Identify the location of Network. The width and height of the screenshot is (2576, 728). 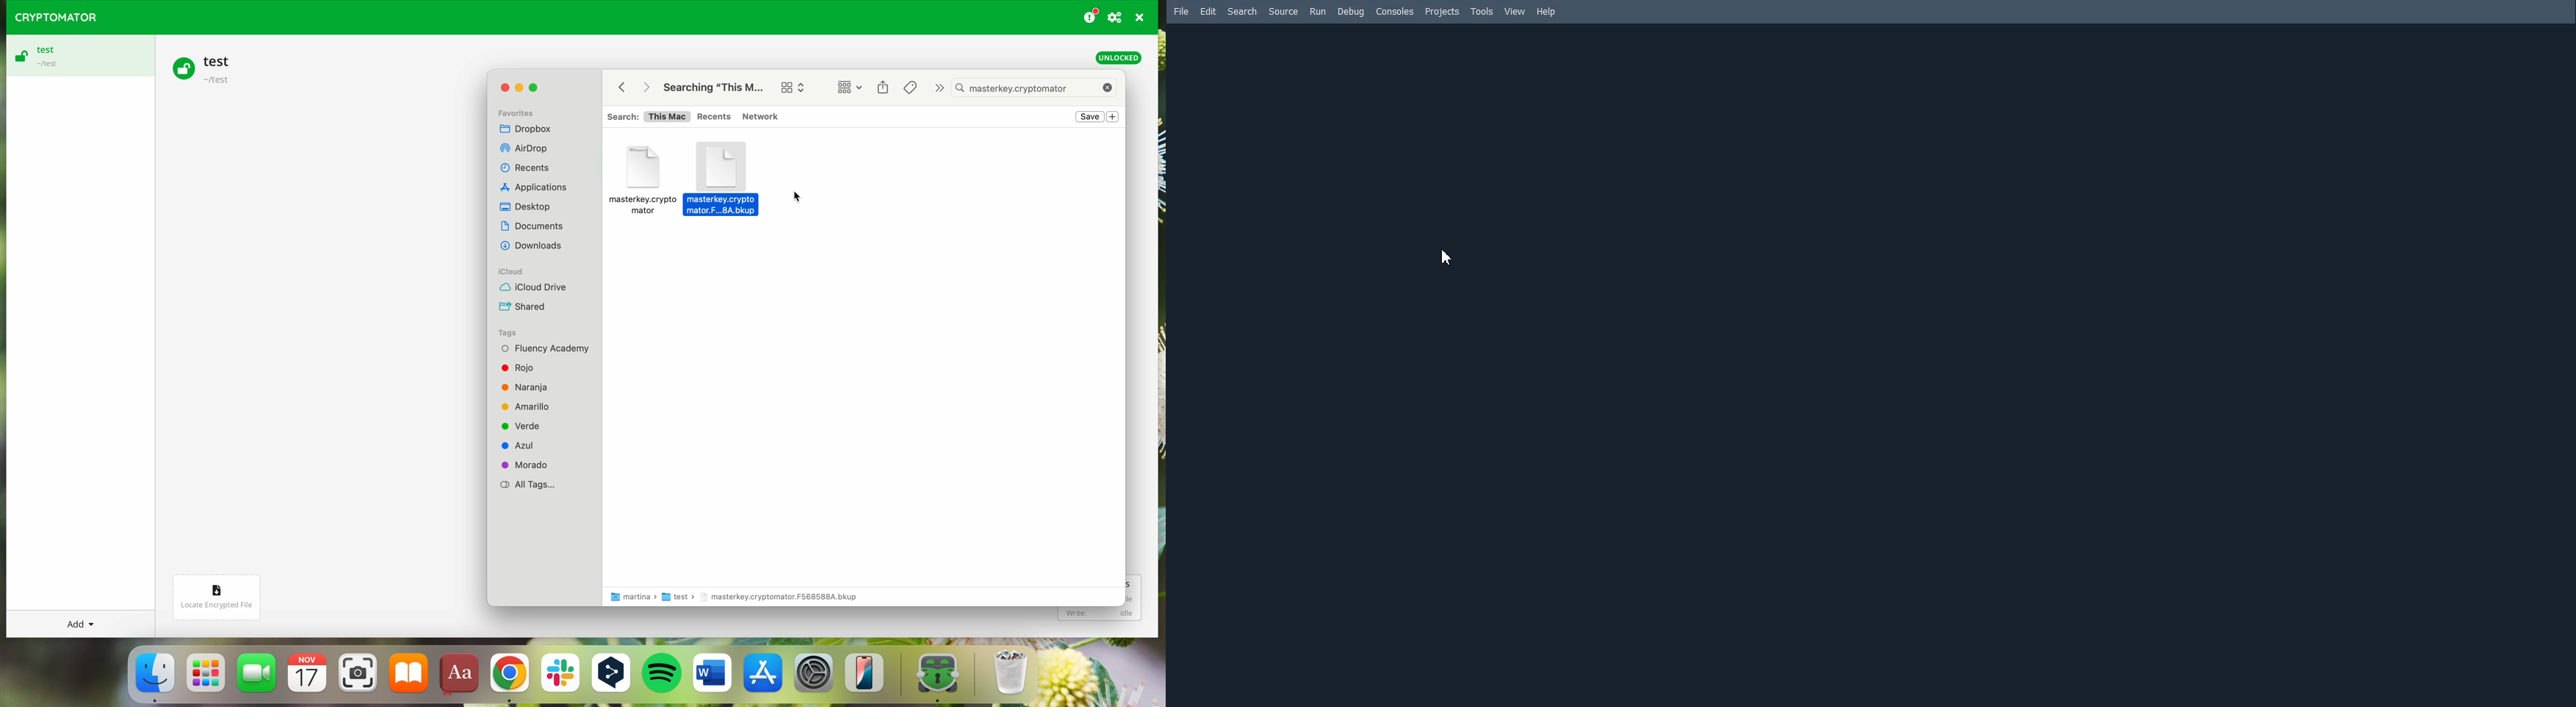
(762, 116).